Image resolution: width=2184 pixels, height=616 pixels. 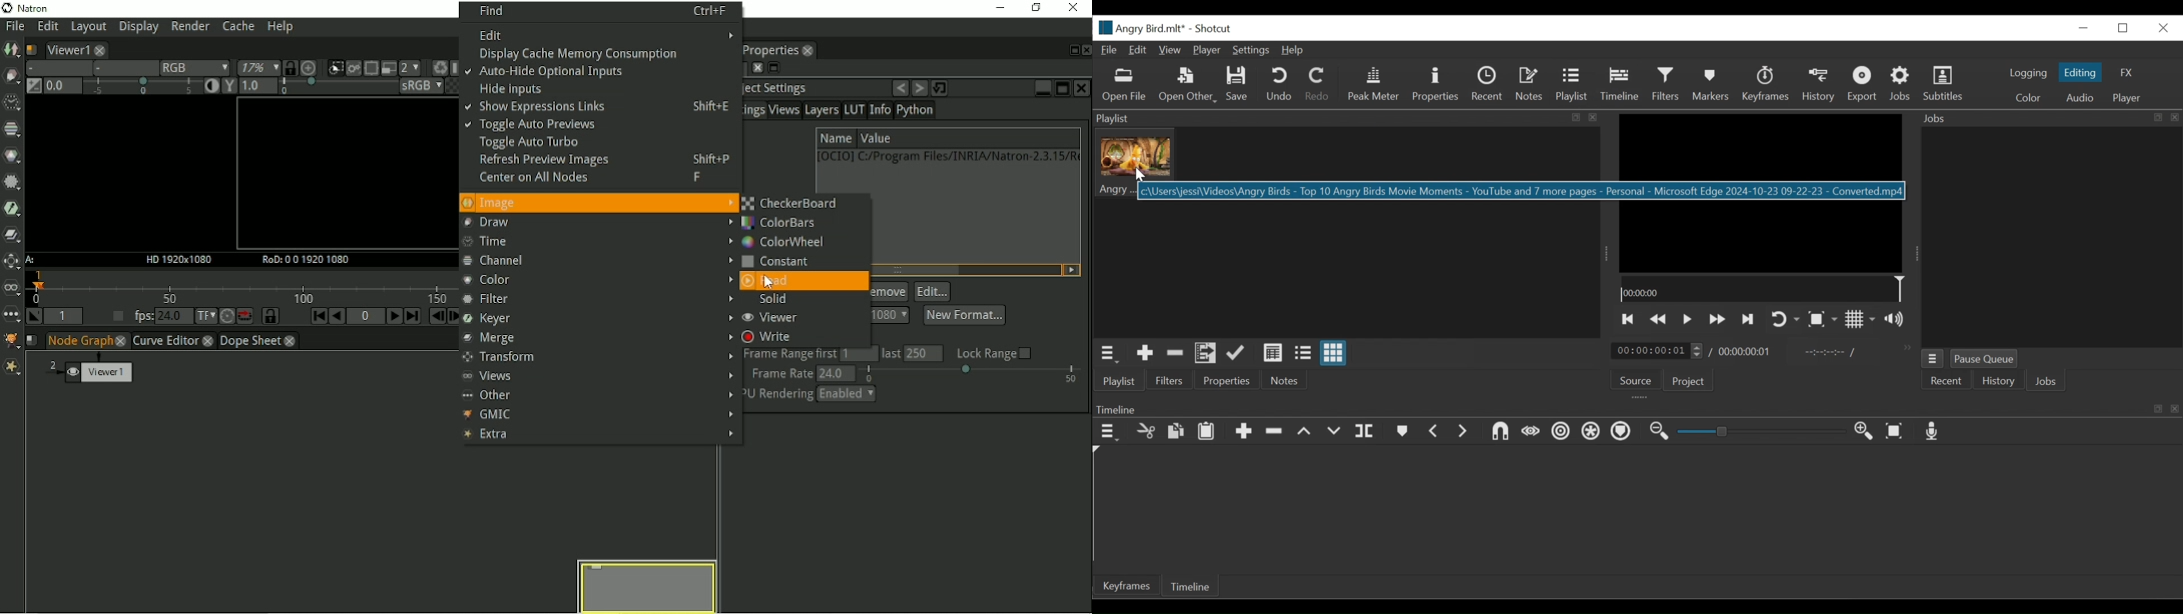 What do you see at coordinates (1624, 432) in the screenshot?
I see `Ripple markers` at bounding box center [1624, 432].